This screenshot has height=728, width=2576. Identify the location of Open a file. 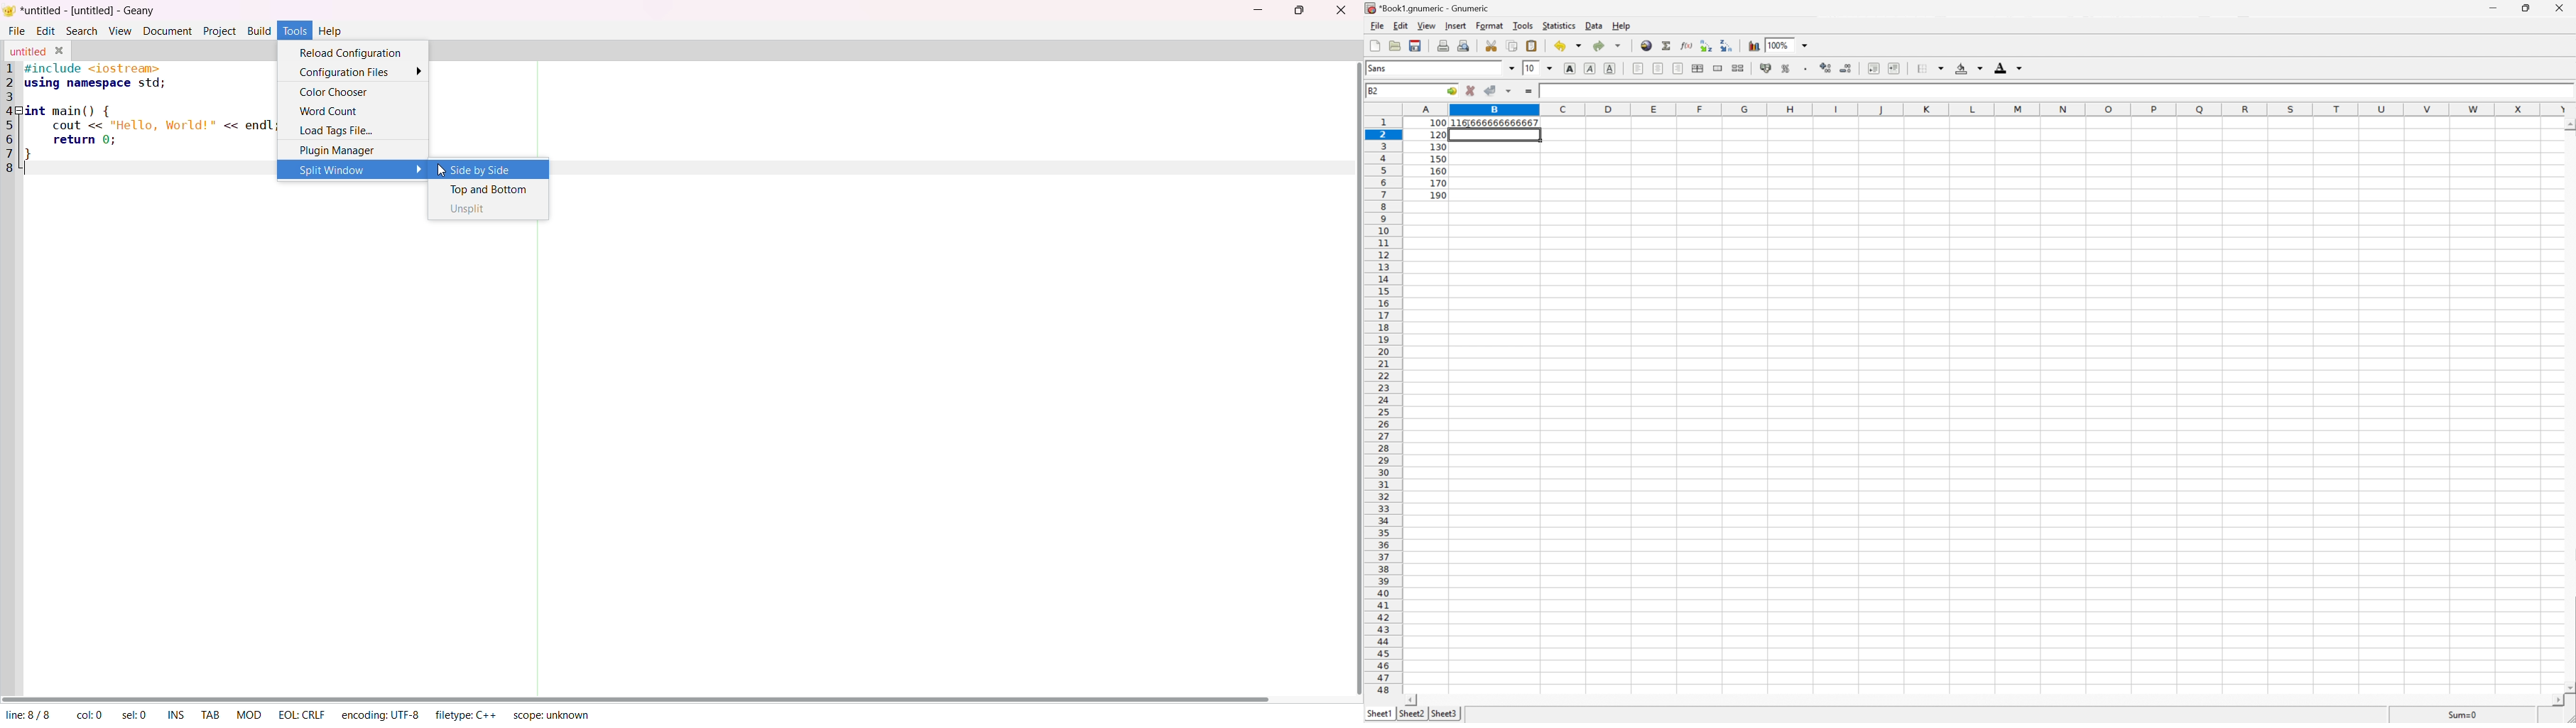
(1395, 46).